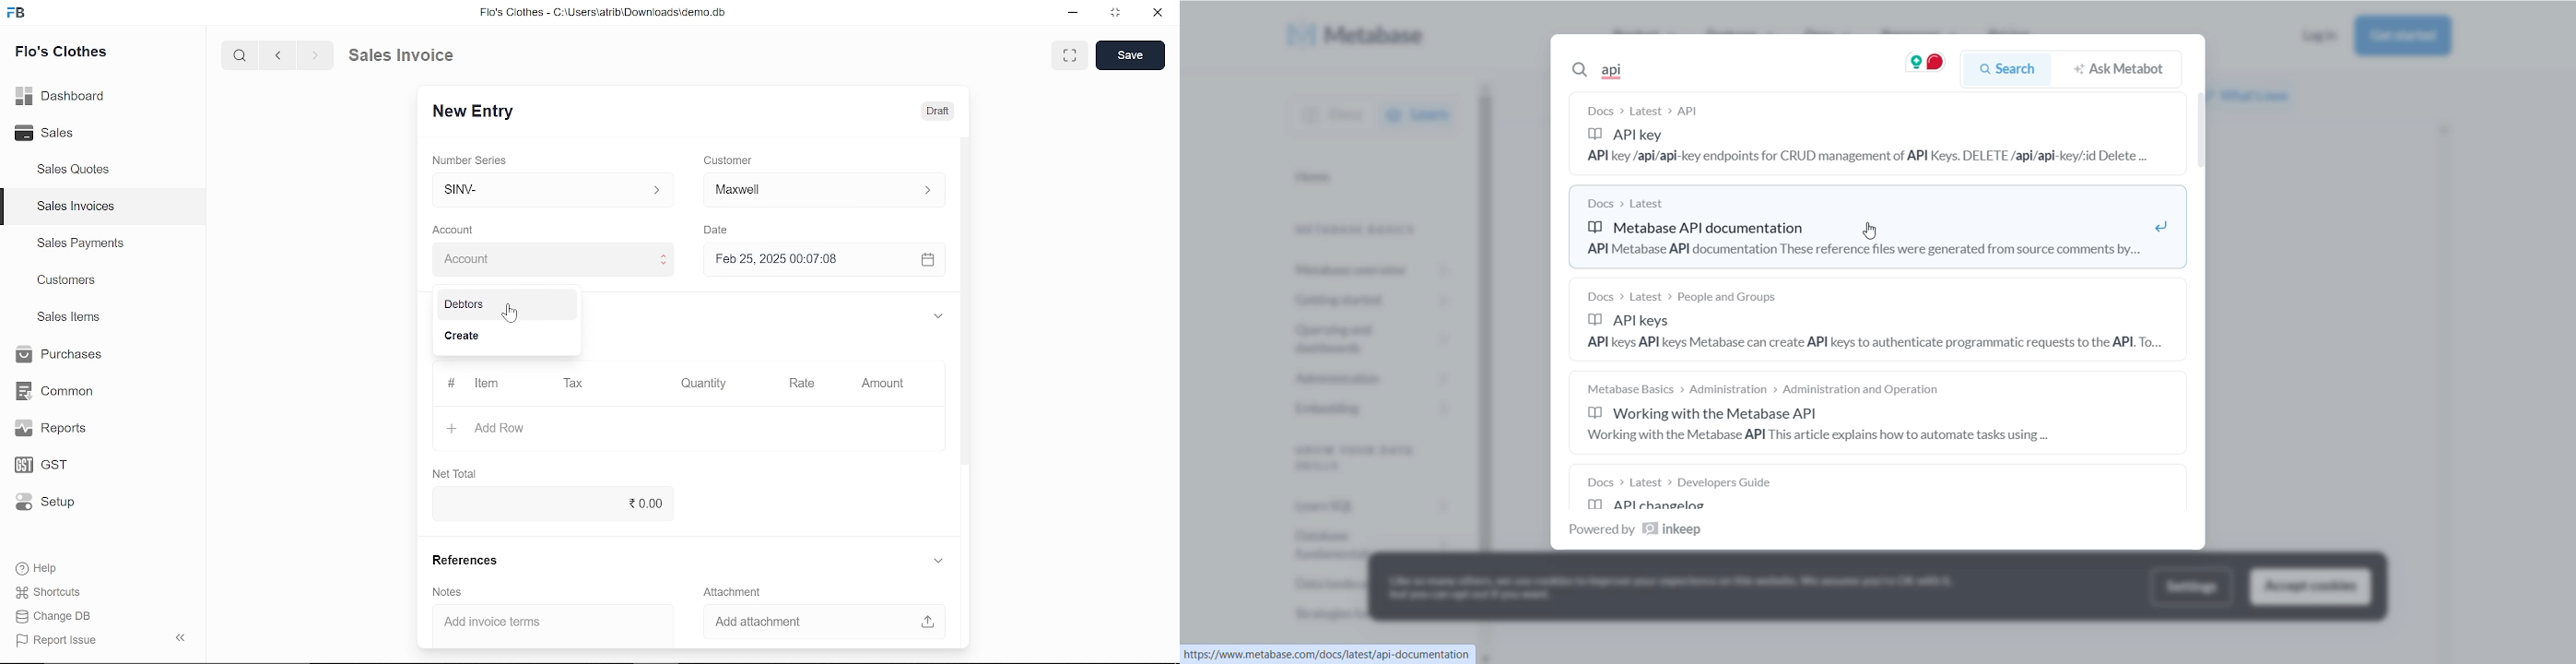  I want to click on logo, so click(1576, 70).